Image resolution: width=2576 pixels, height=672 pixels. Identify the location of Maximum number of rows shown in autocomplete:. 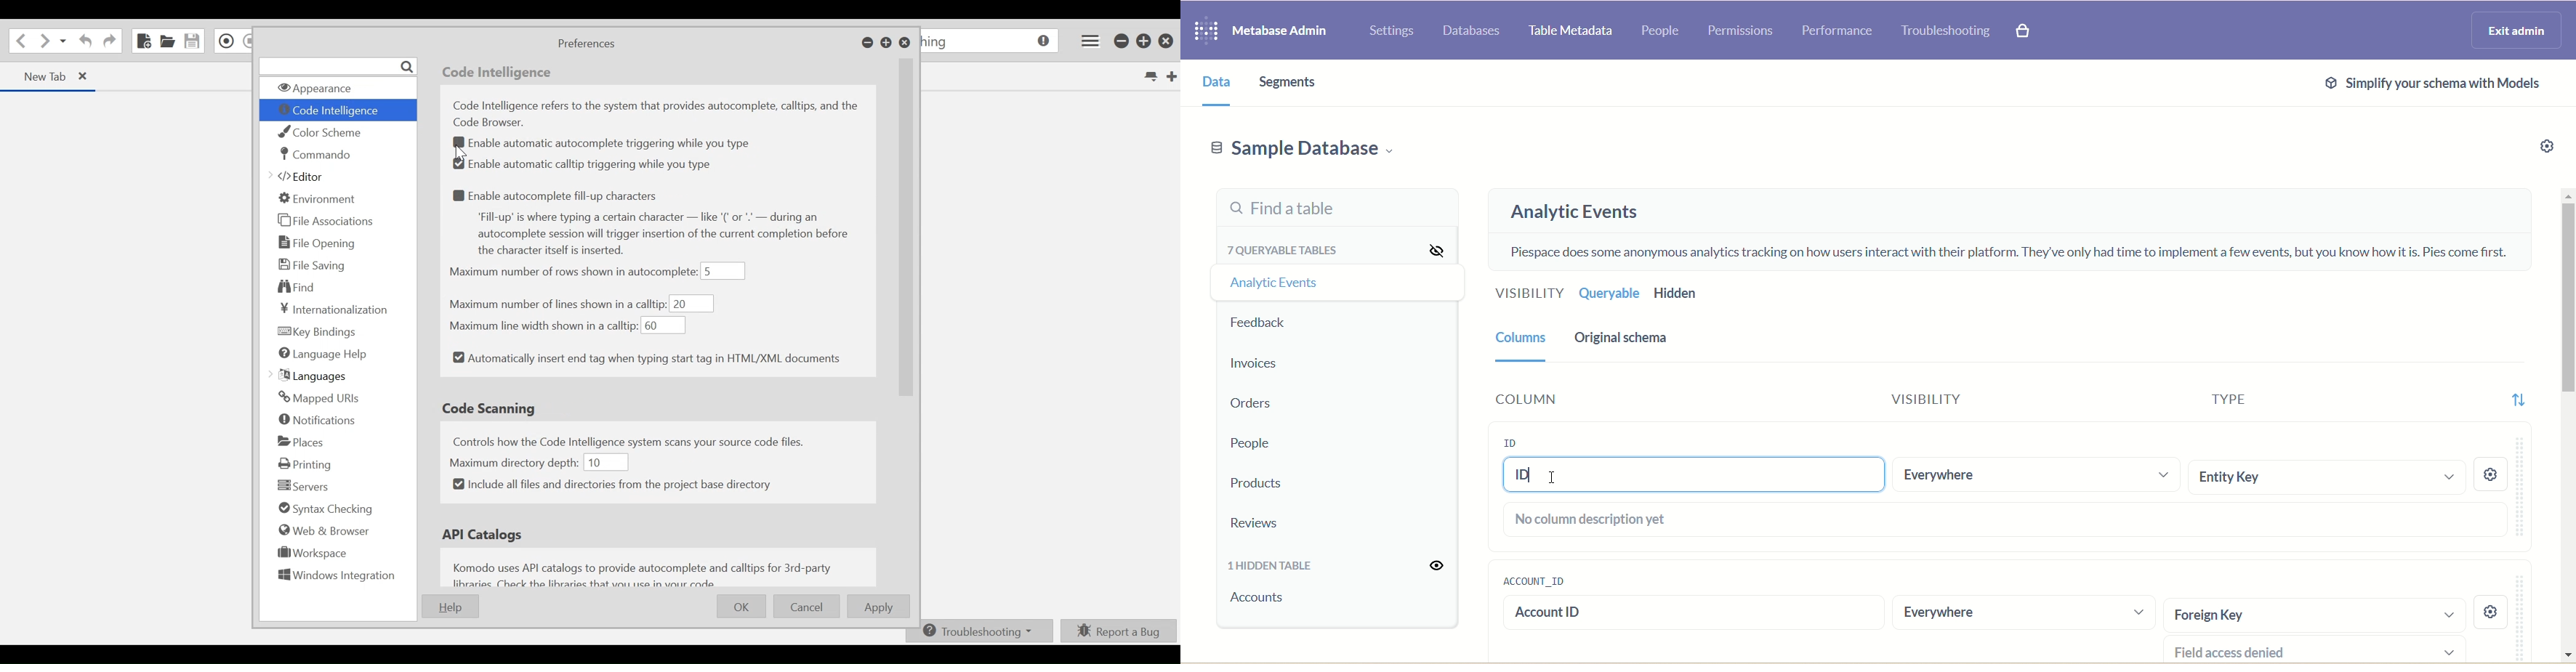
(573, 273).